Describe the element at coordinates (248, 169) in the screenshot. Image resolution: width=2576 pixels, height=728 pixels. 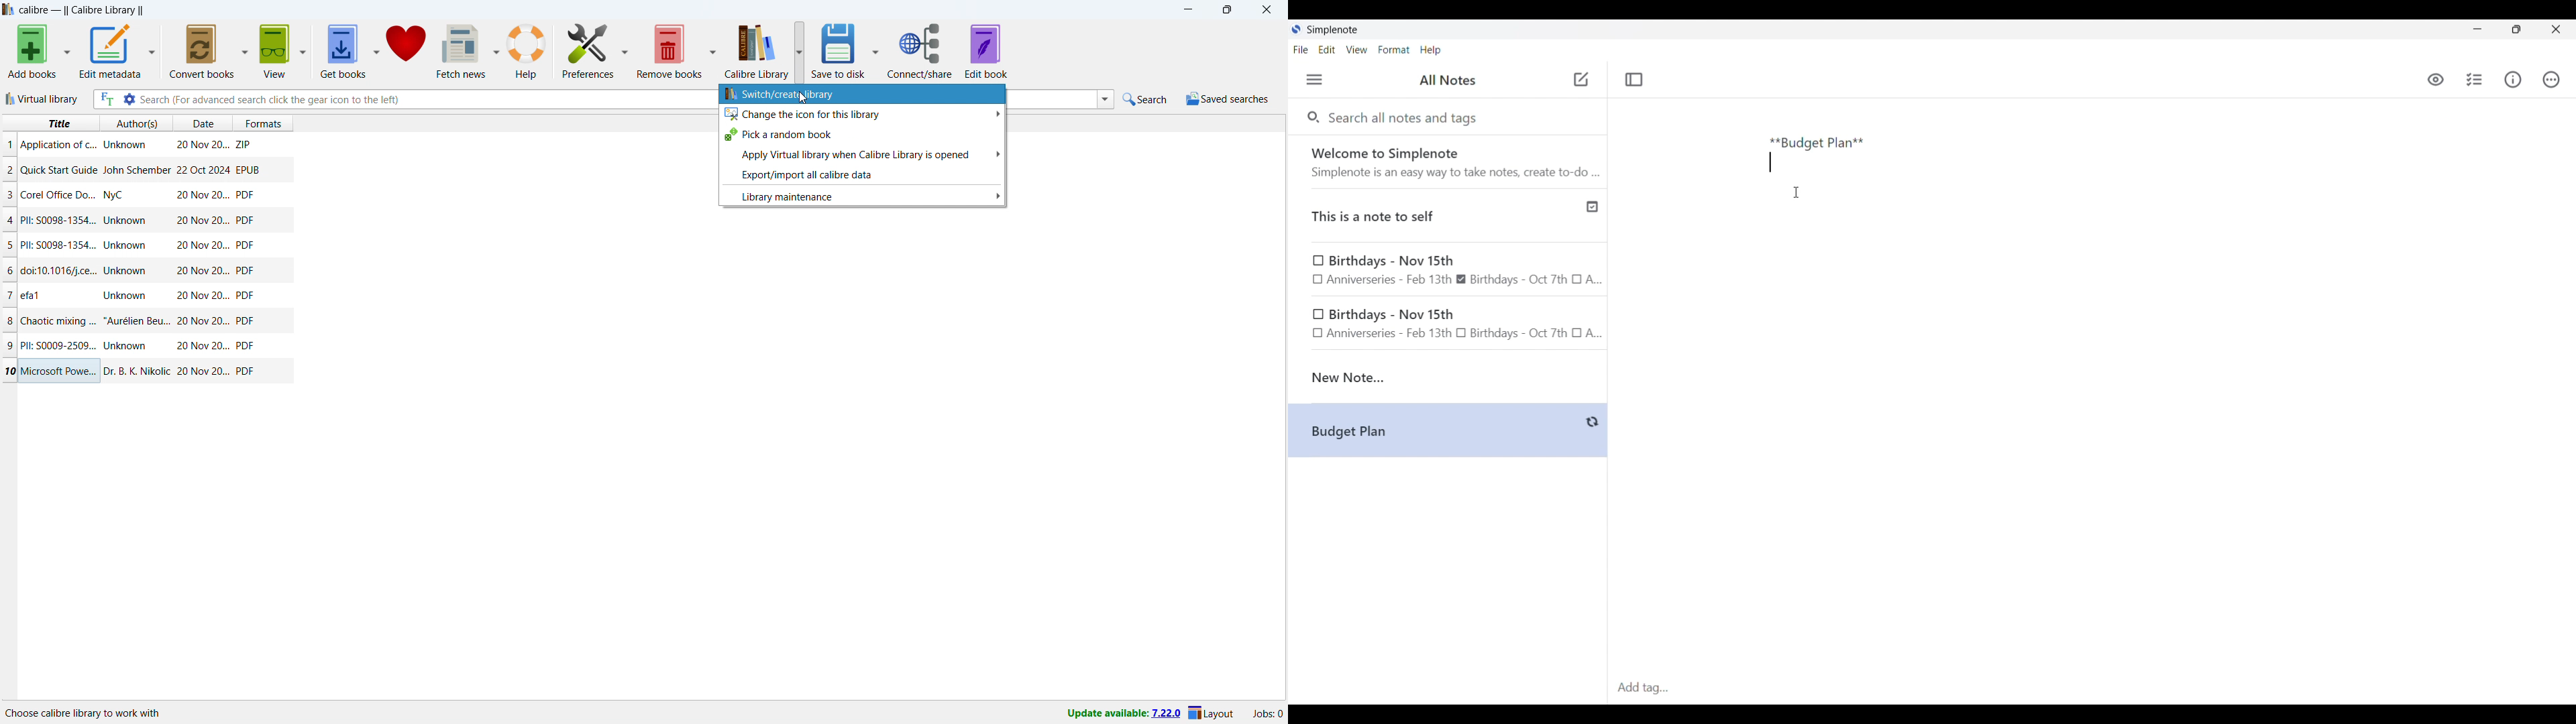
I see `EPUB` at that location.